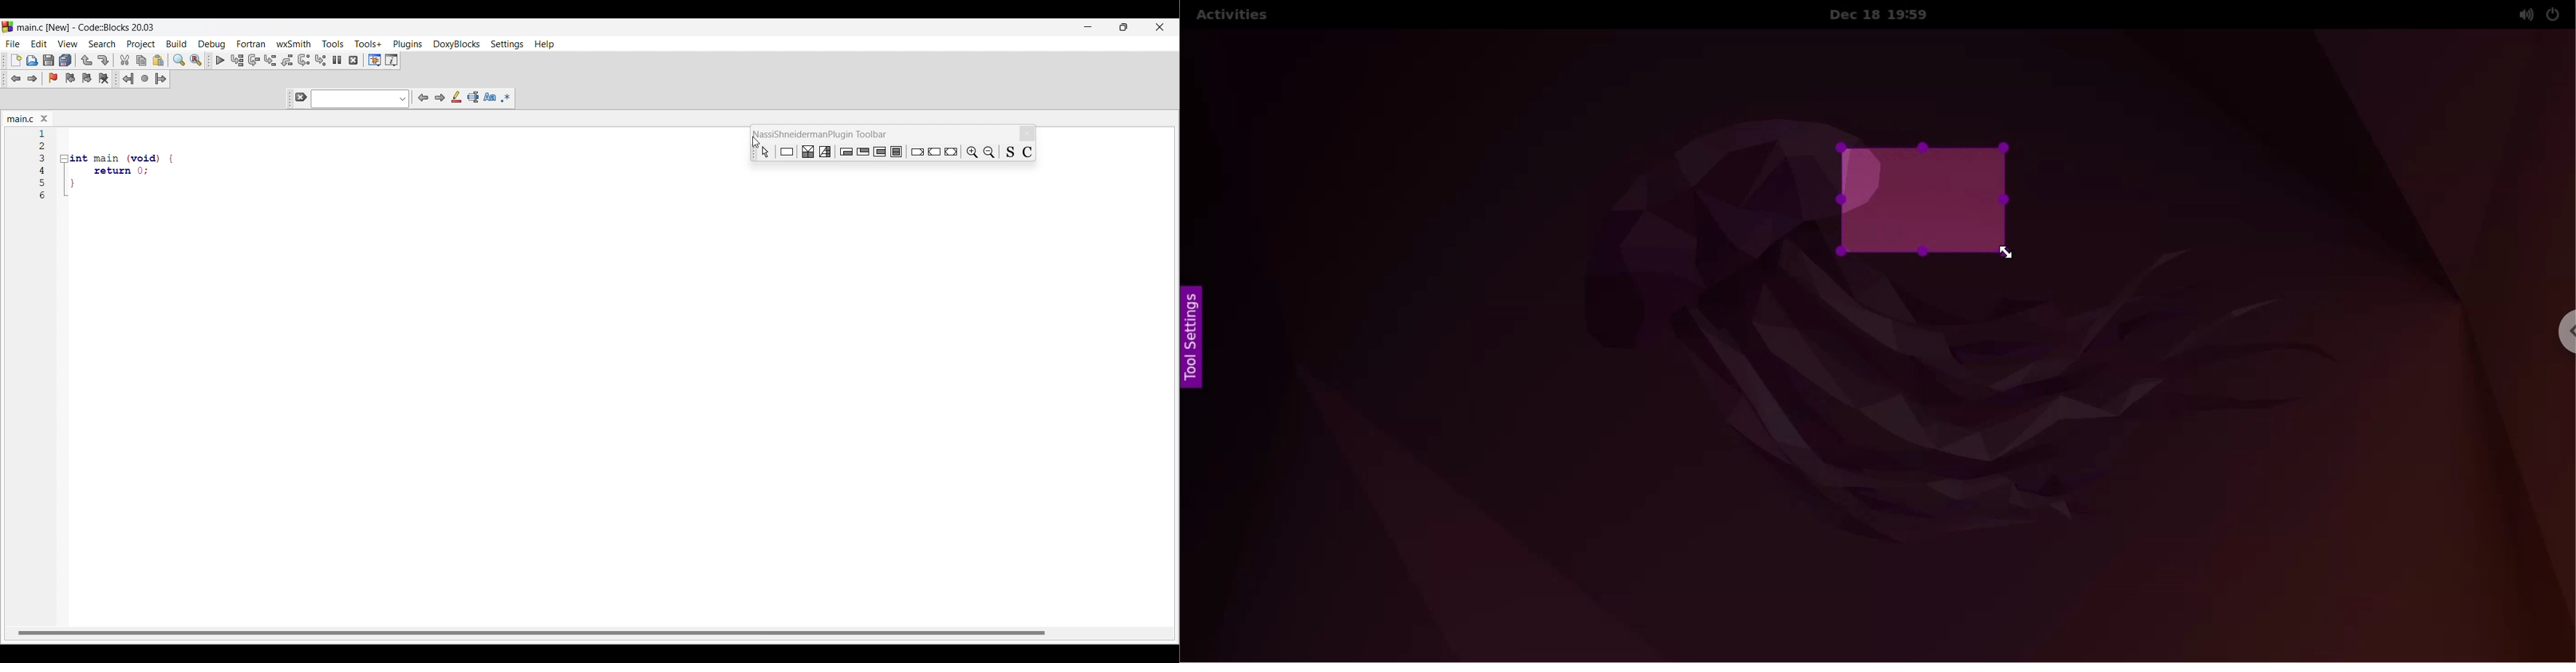  Describe the element at coordinates (952, 150) in the screenshot. I see `` at that location.